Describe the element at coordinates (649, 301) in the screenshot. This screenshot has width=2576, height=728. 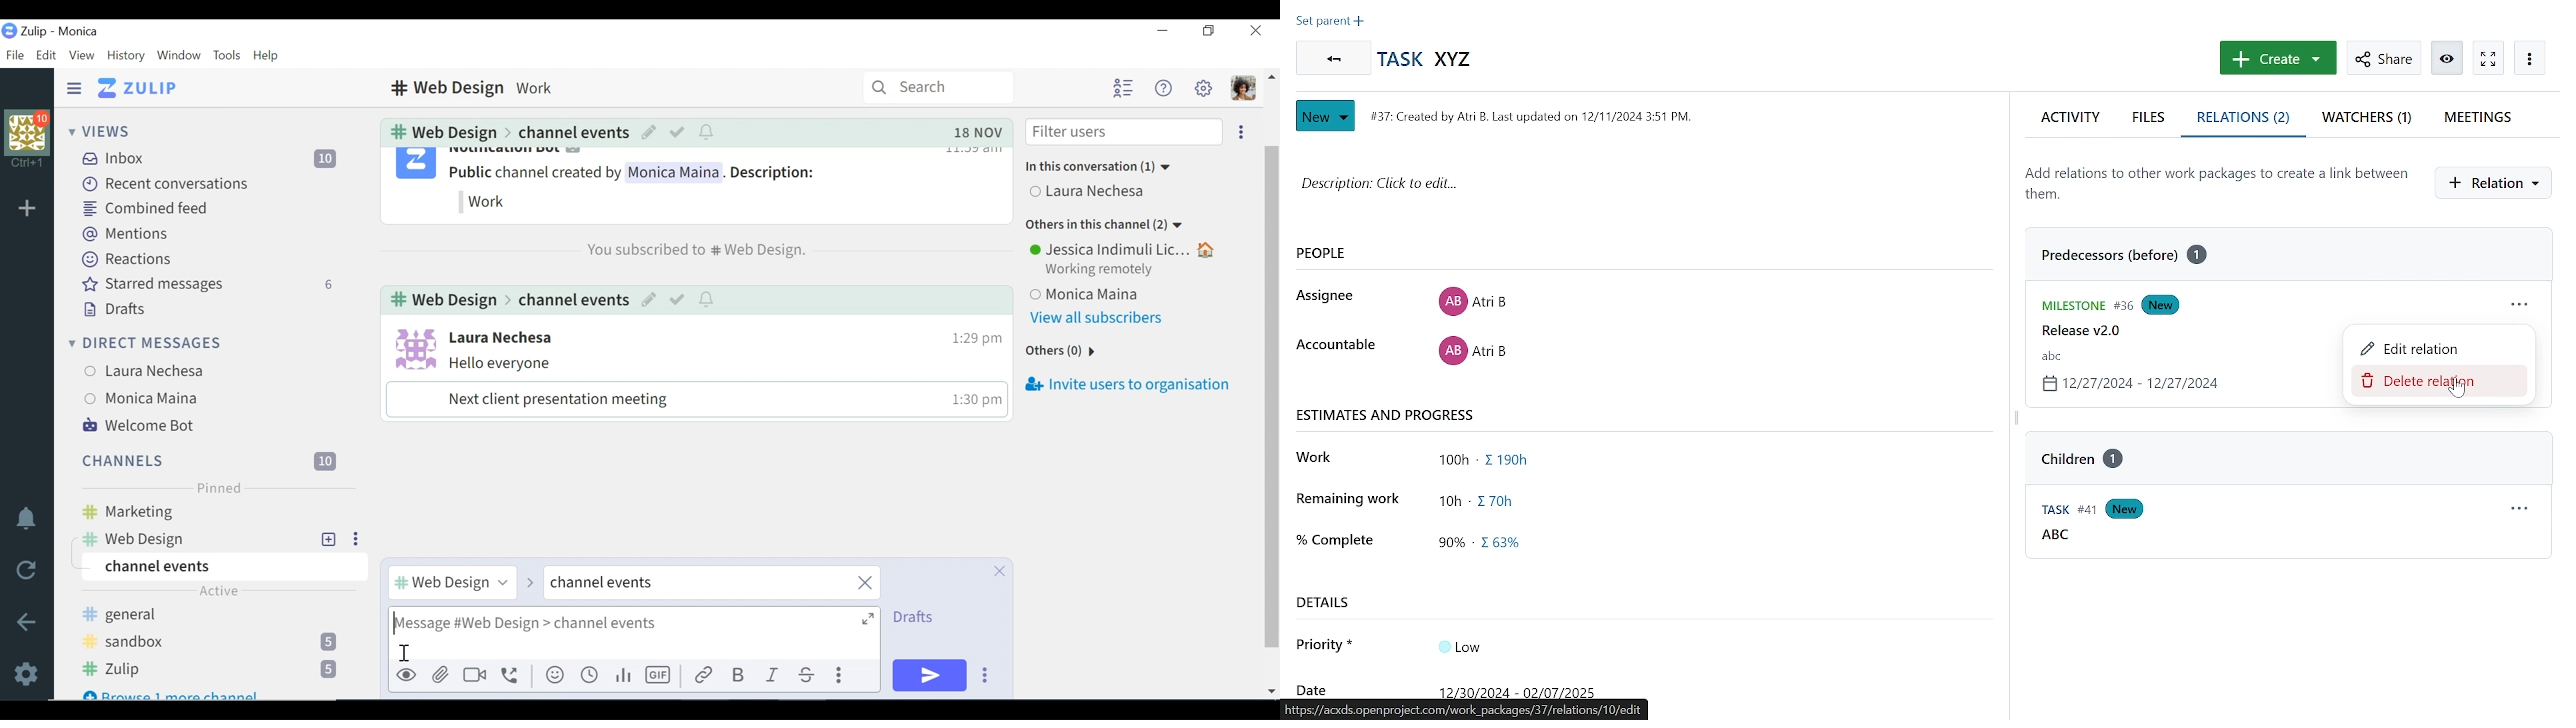
I see `Edit` at that location.